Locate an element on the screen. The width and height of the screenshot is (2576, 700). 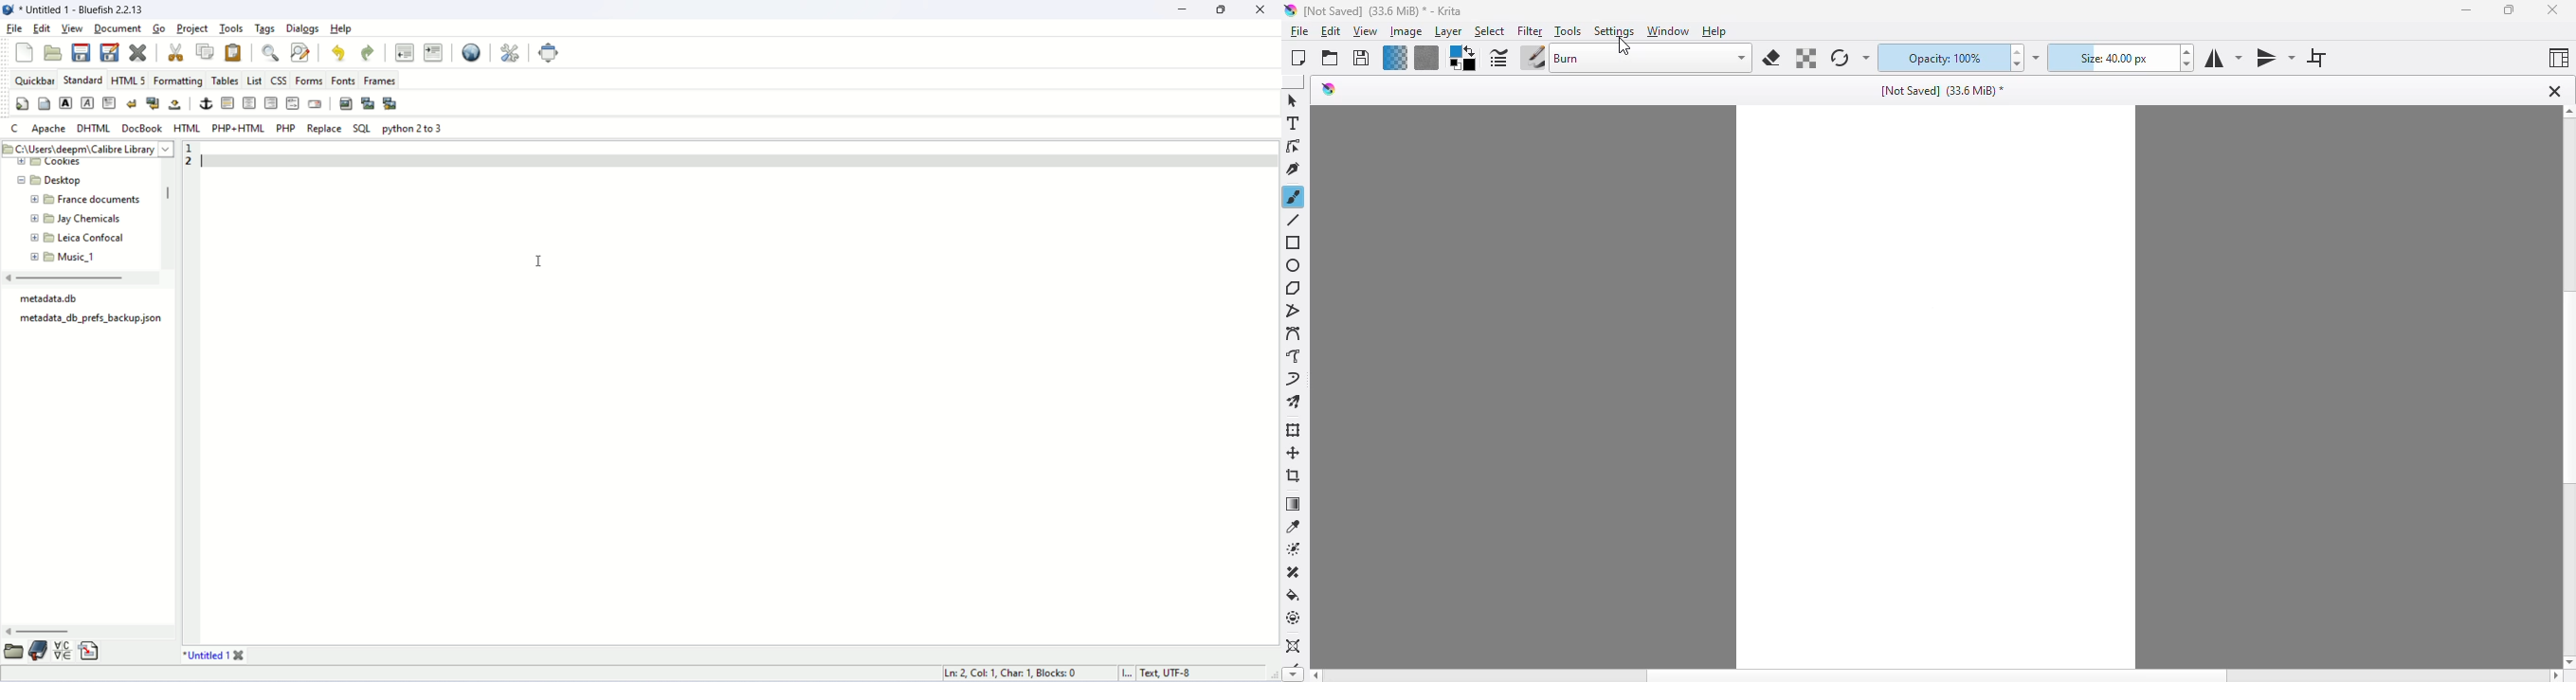
anchor is located at coordinates (205, 104).